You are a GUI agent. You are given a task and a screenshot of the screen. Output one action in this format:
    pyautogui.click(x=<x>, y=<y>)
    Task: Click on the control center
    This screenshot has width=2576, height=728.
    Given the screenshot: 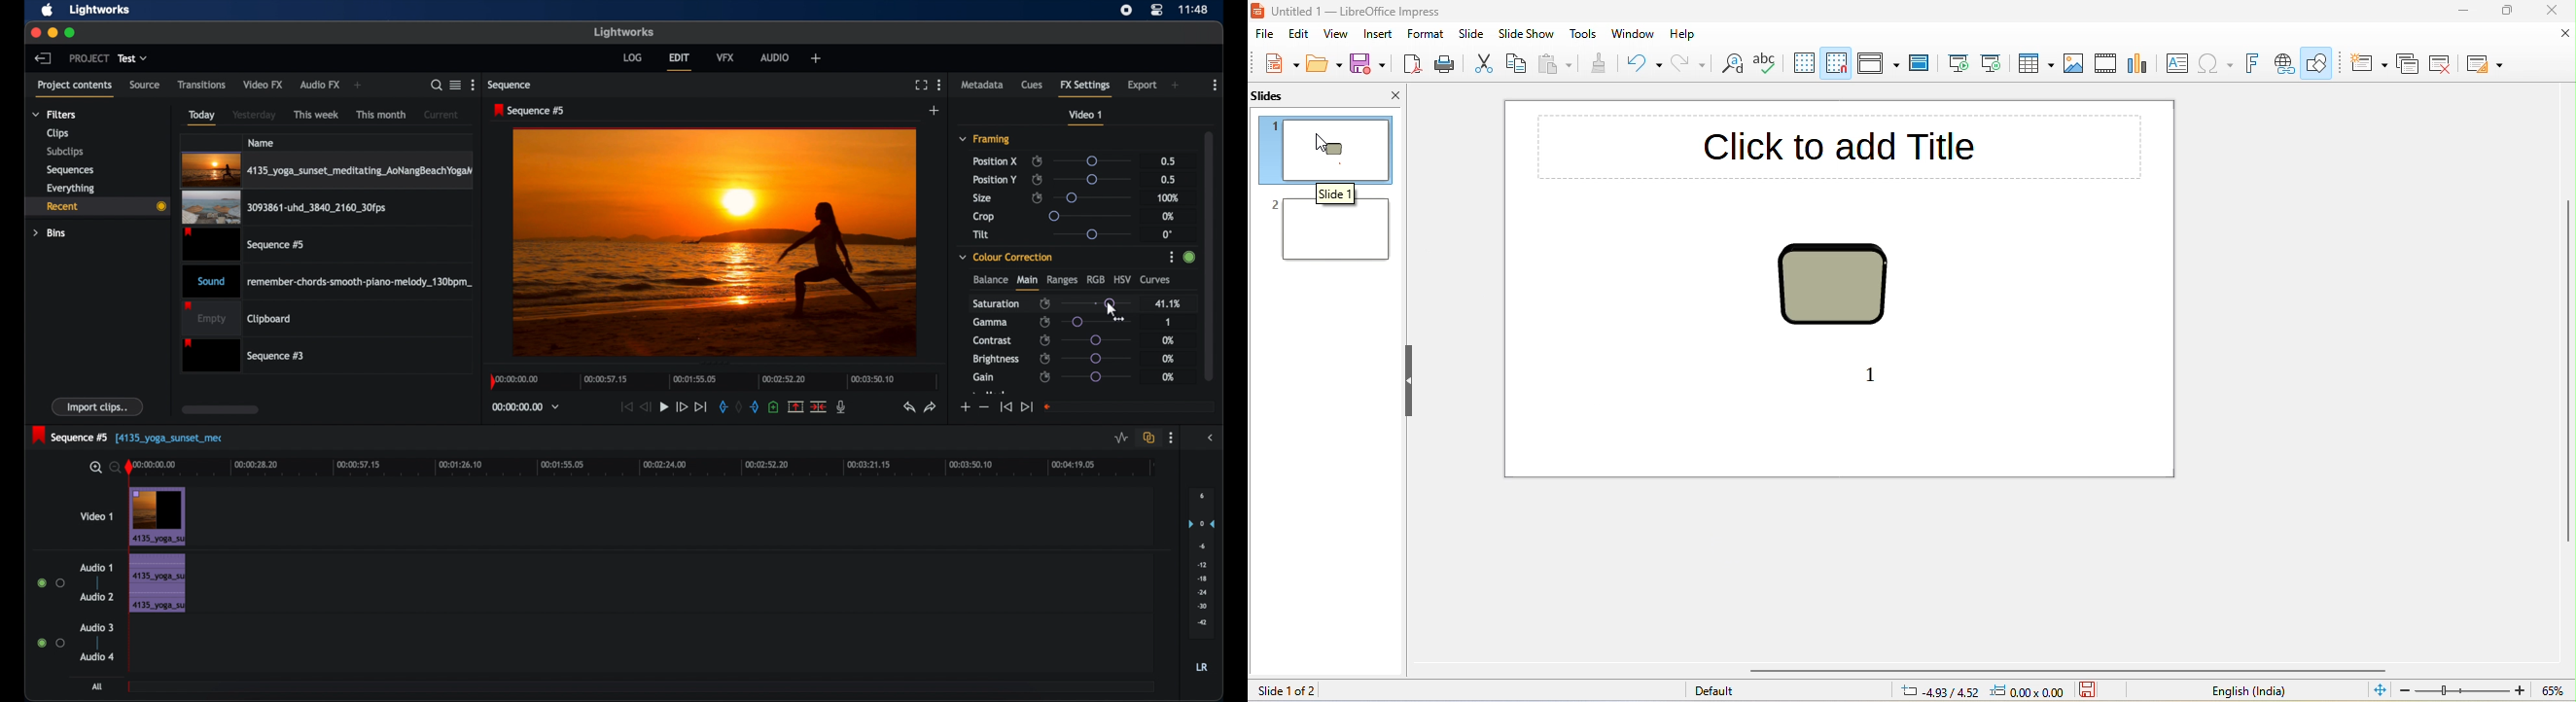 What is the action you would take?
    pyautogui.click(x=1158, y=10)
    